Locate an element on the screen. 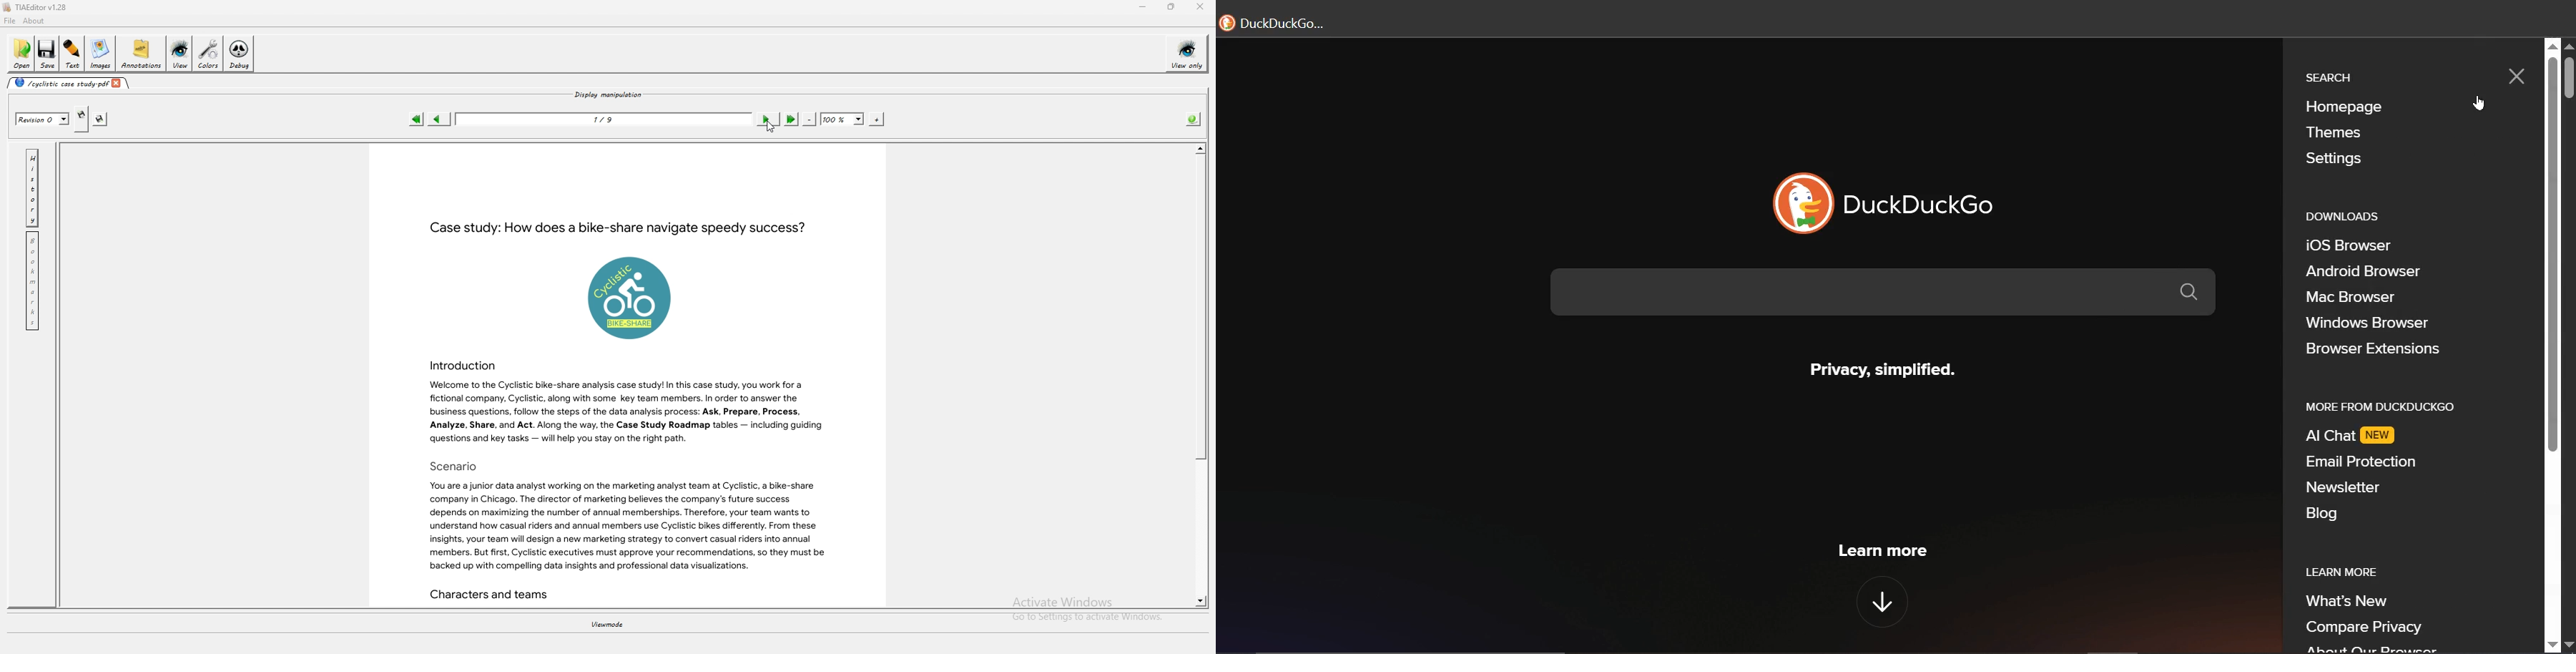 This screenshot has height=672, width=2576. SEARCH is located at coordinates (2328, 74).